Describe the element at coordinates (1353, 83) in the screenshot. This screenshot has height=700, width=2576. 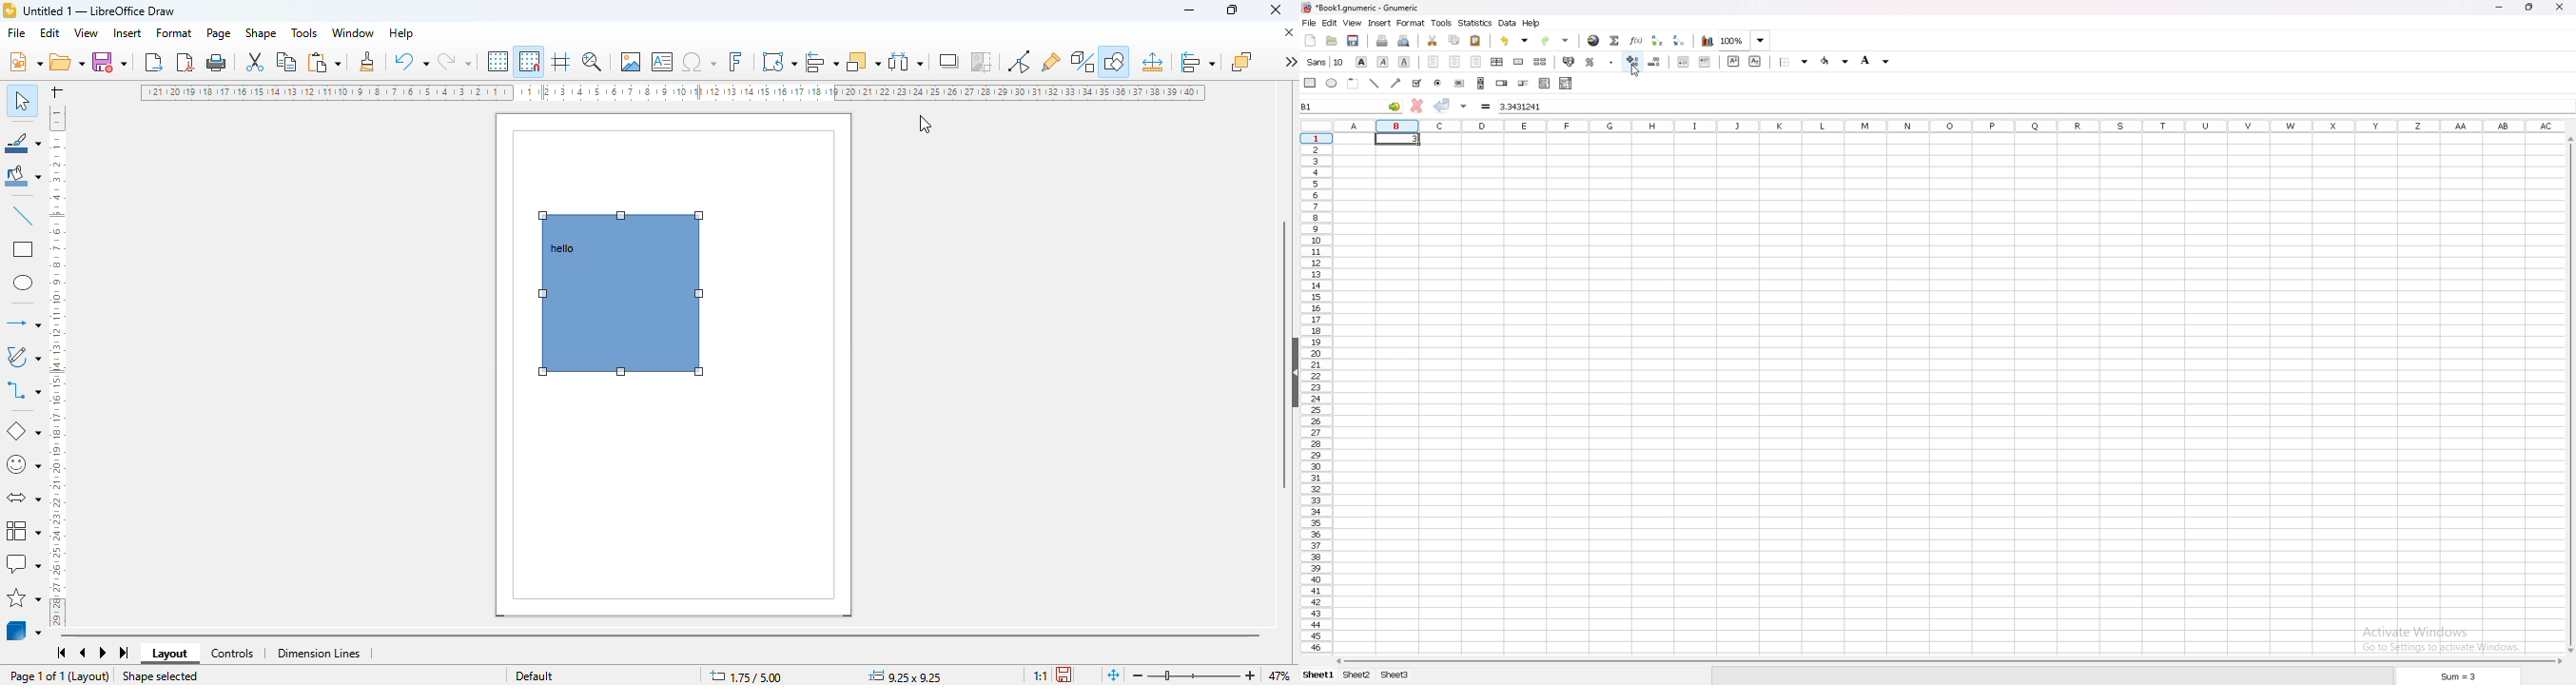
I see `frame` at that location.